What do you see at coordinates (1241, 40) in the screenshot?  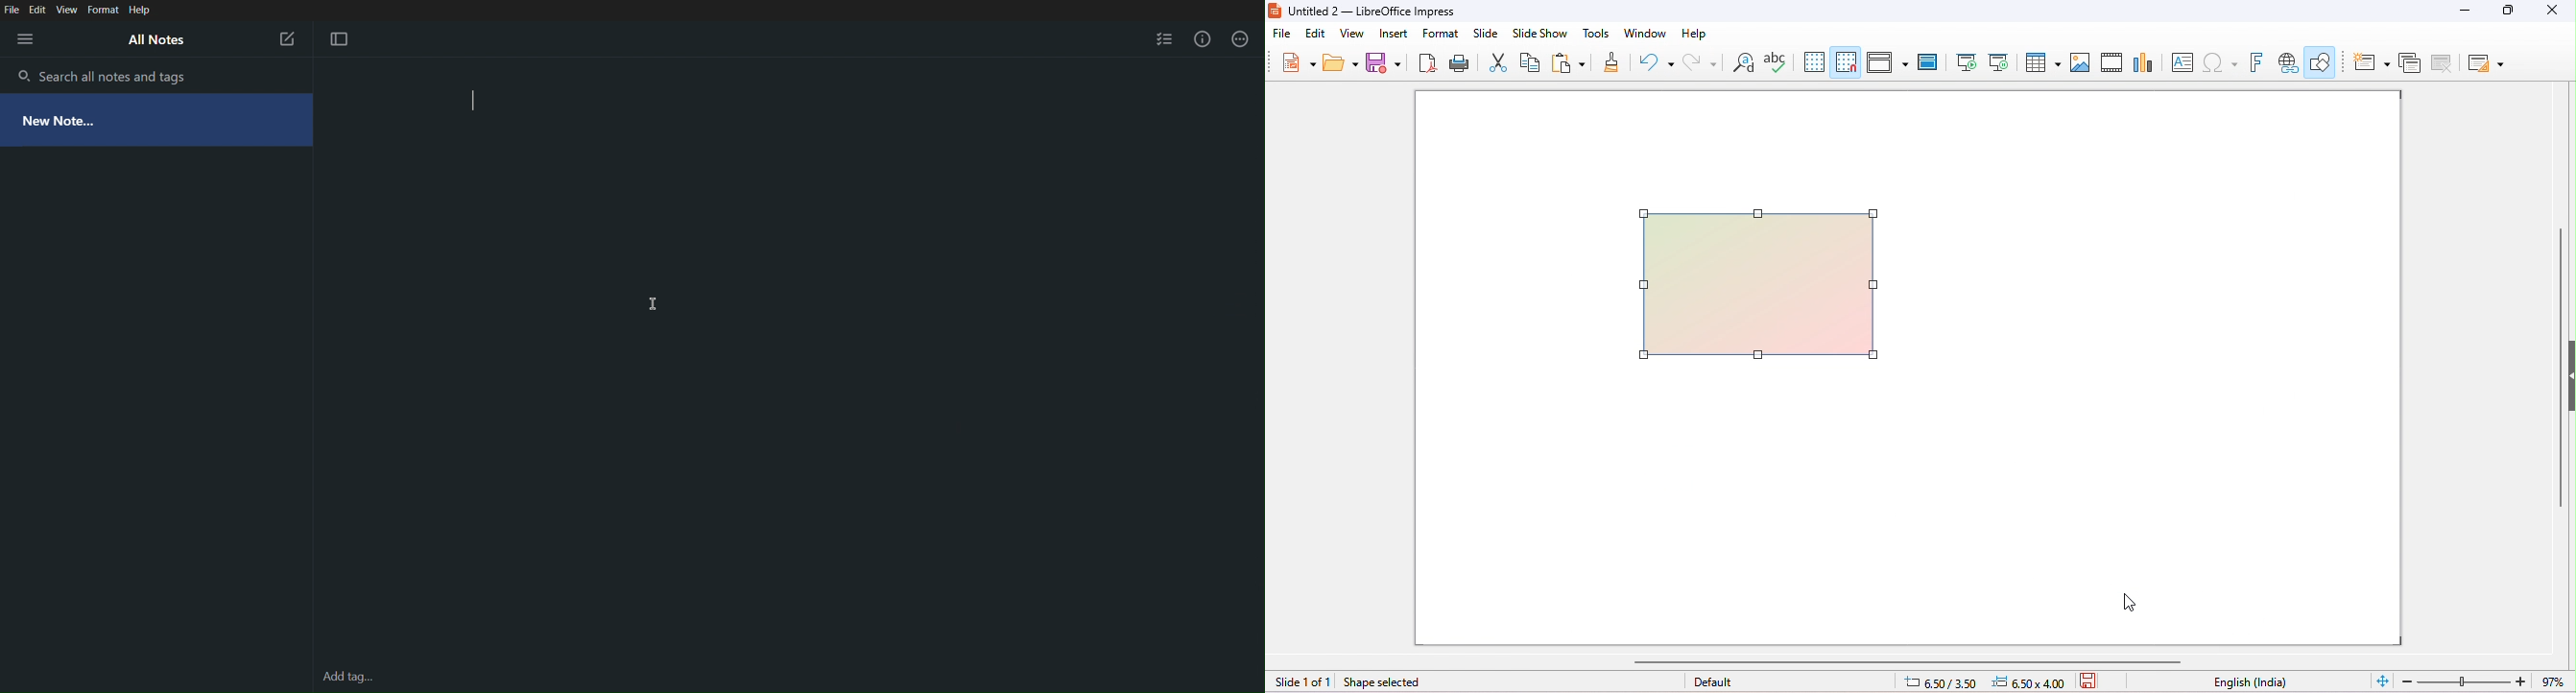 I see `More` at bounding box center [1241, 40].